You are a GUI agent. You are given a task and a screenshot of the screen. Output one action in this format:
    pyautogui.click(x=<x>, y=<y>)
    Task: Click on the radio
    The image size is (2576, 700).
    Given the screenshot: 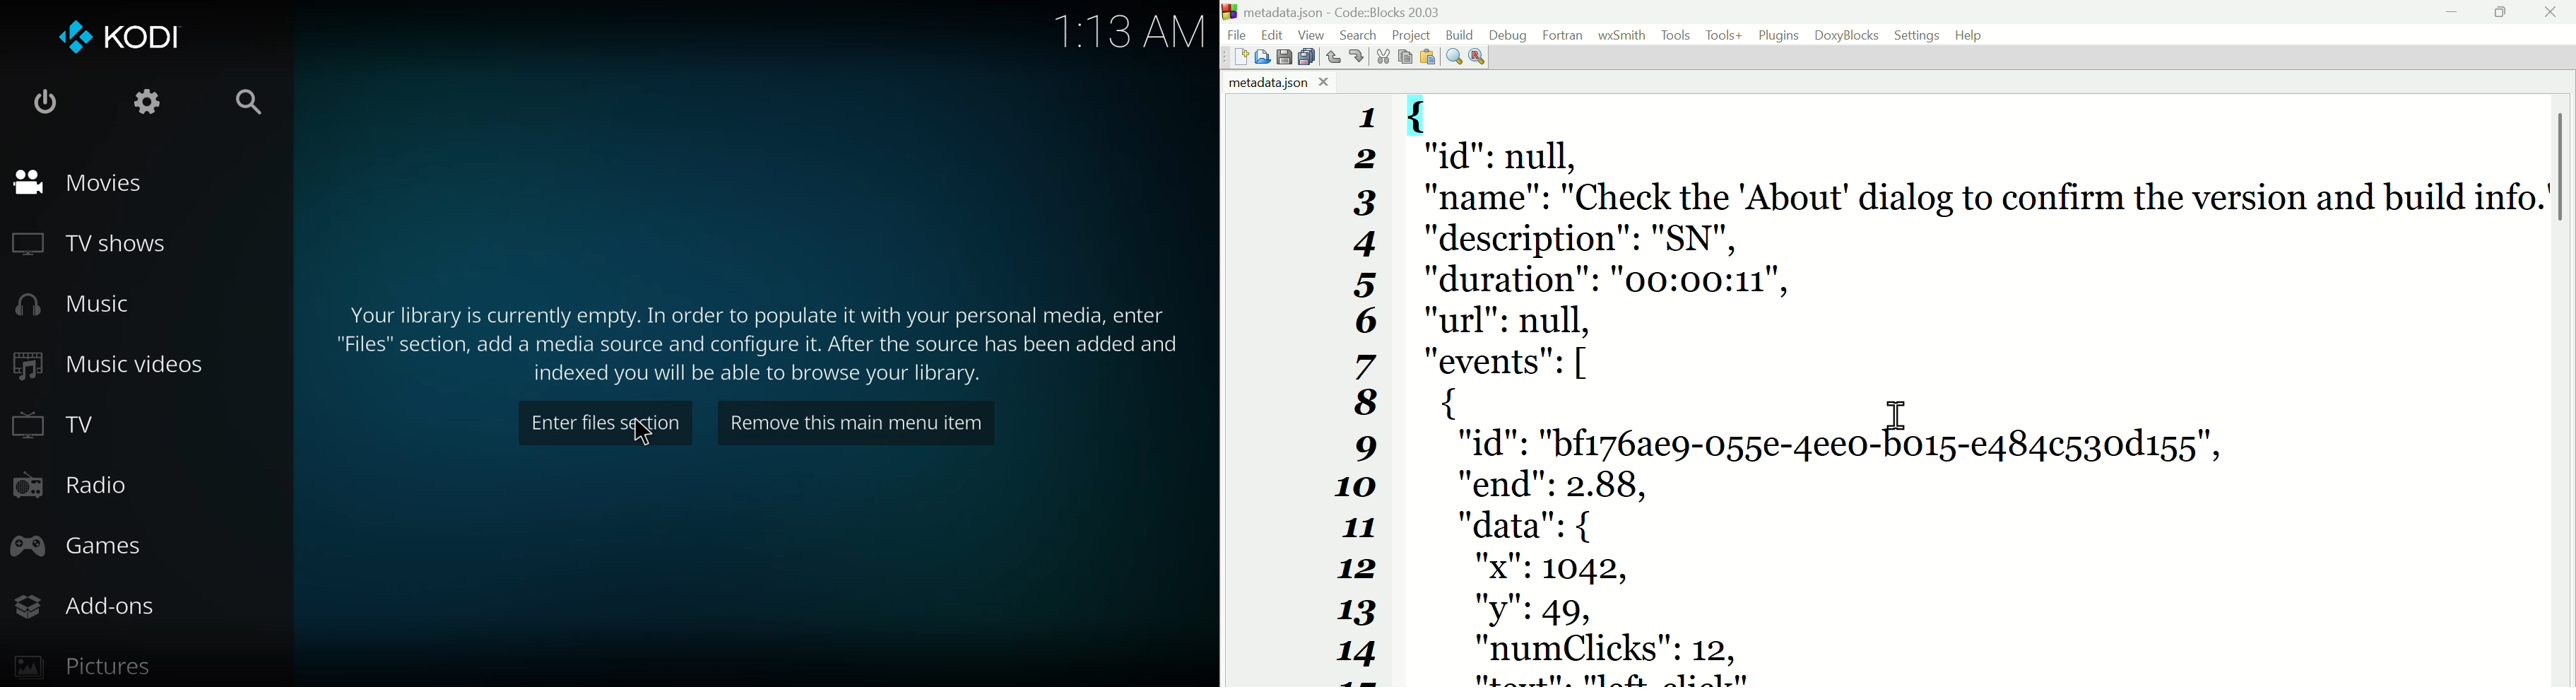 What is the action you would take?
    pyautogui.click(x=71, y=488)
    